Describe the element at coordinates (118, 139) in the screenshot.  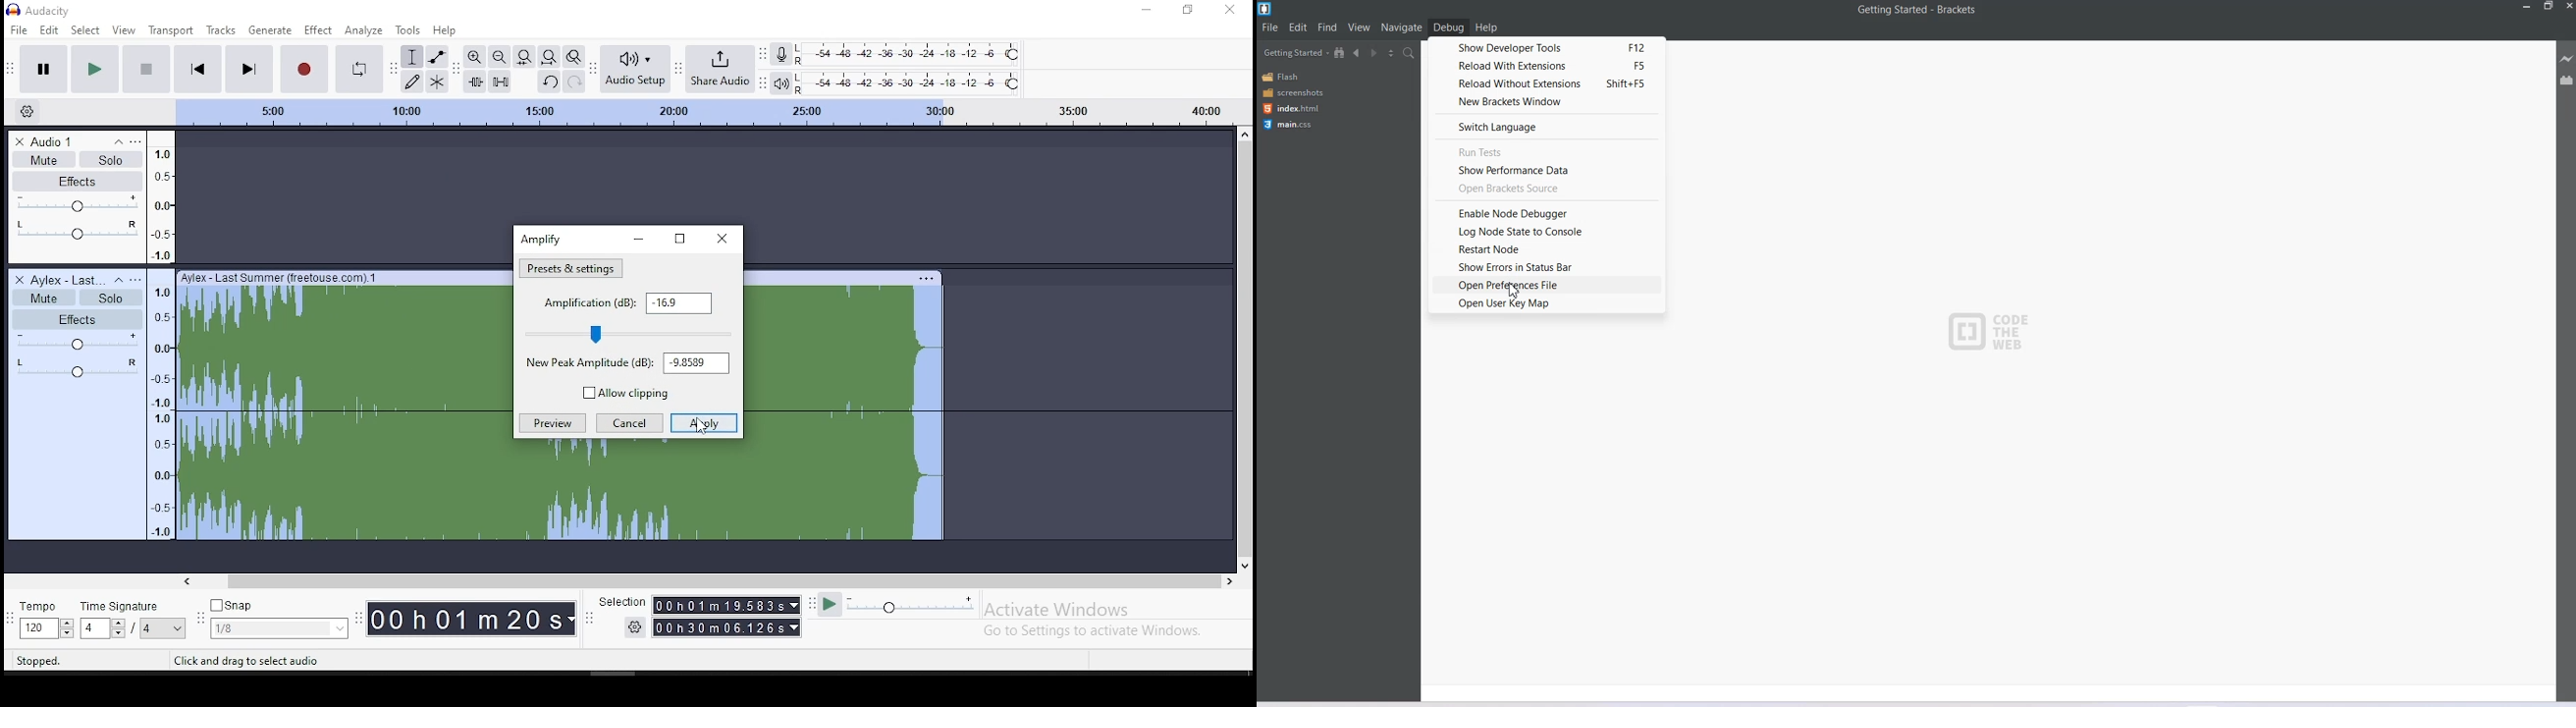
I see `collapse` at that location.